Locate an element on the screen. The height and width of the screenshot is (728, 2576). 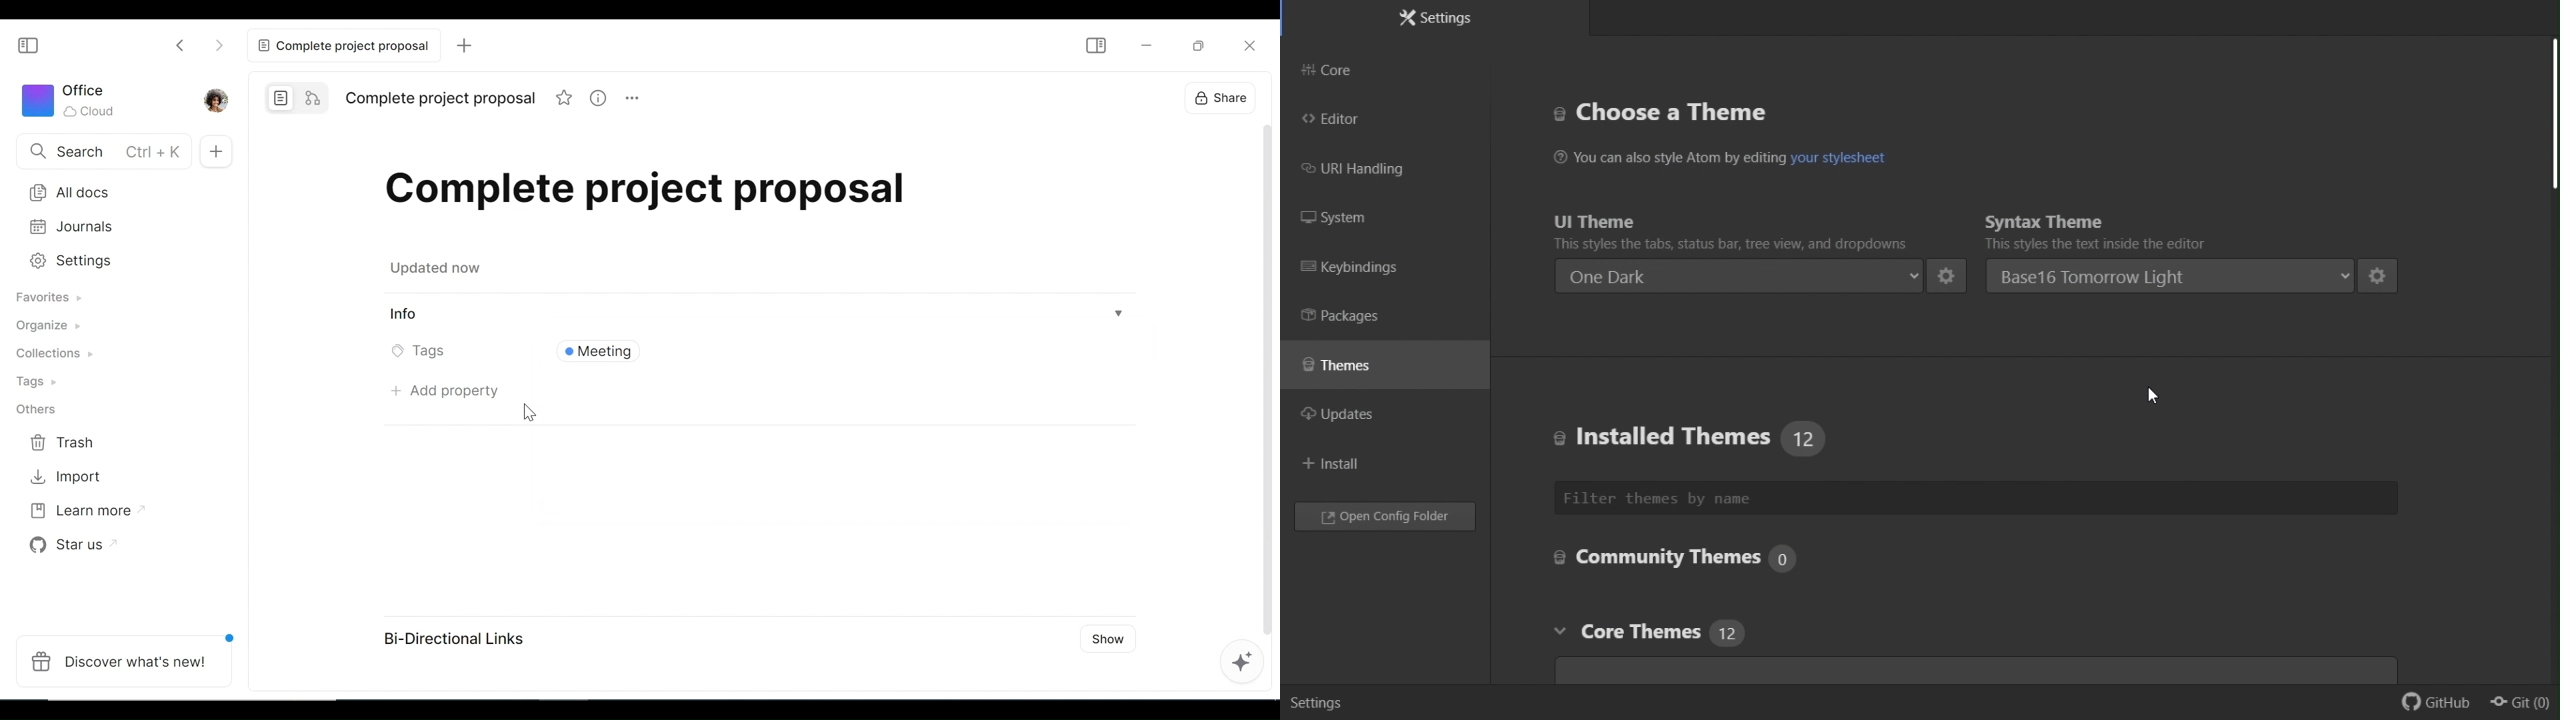
Search is located at coordinates (101, 152).